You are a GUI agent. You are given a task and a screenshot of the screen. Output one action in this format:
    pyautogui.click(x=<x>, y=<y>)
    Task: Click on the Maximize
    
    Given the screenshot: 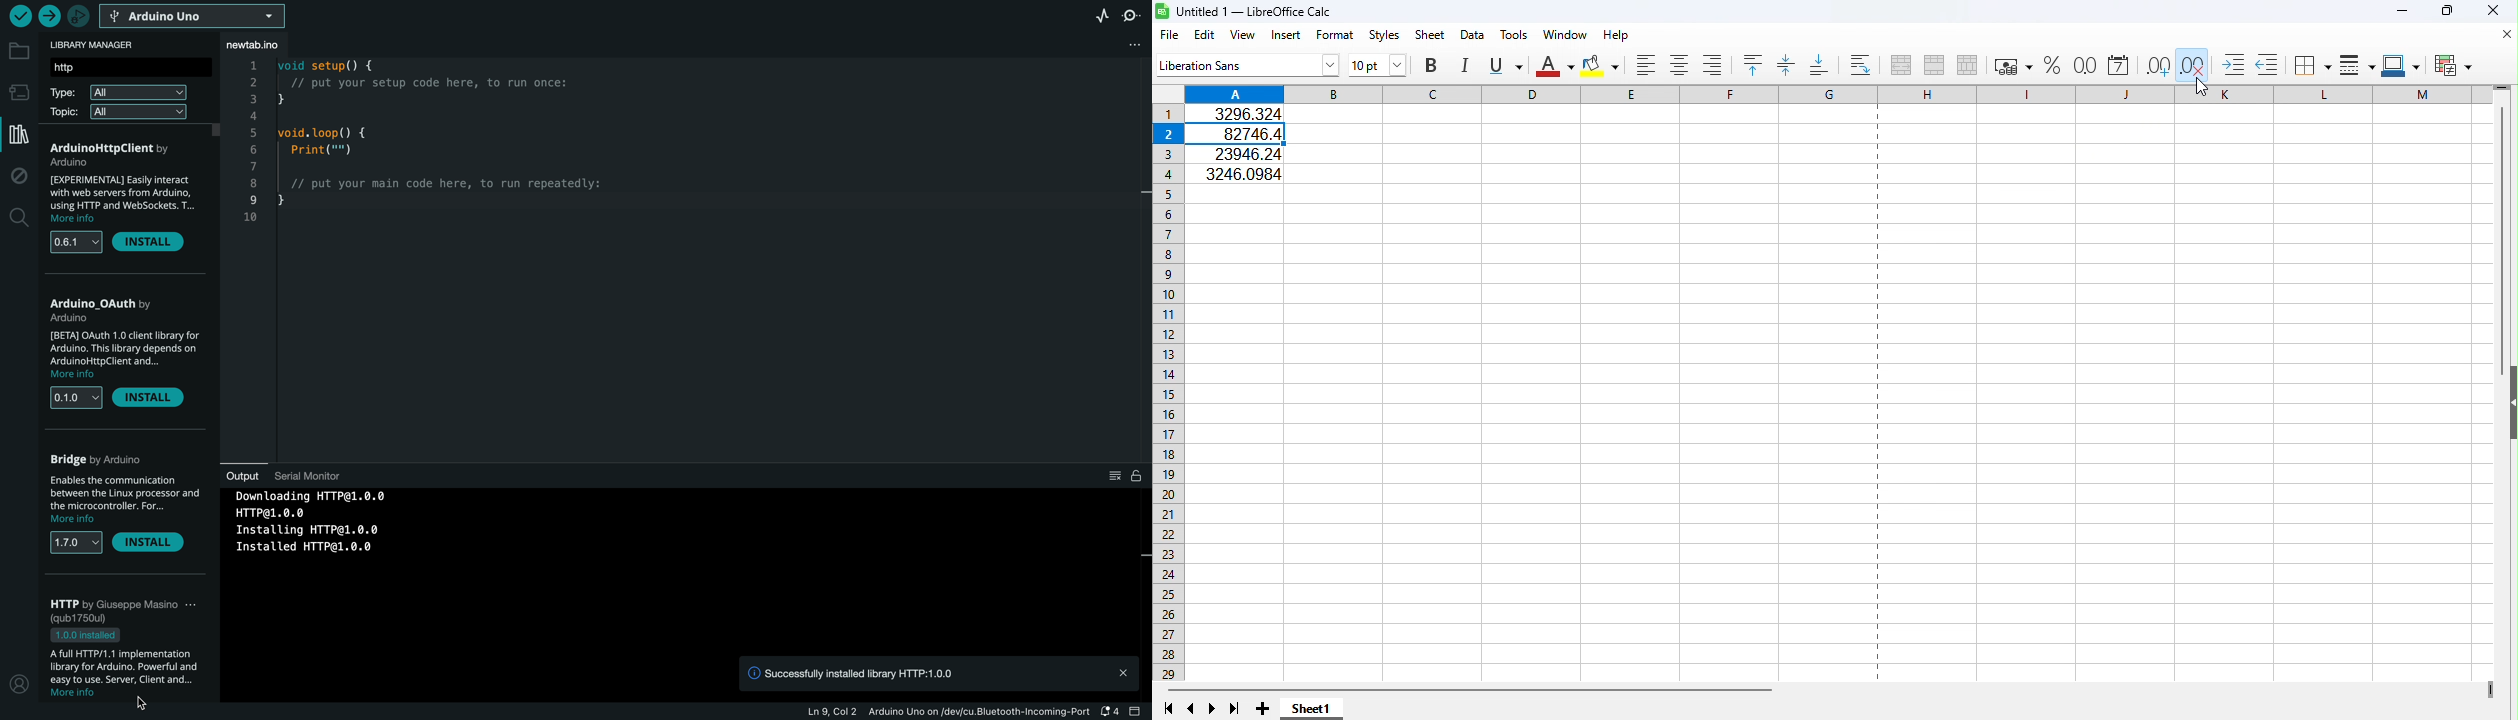 What is the action you would take?
    pyautogui.click(x=2446, y=11)
    